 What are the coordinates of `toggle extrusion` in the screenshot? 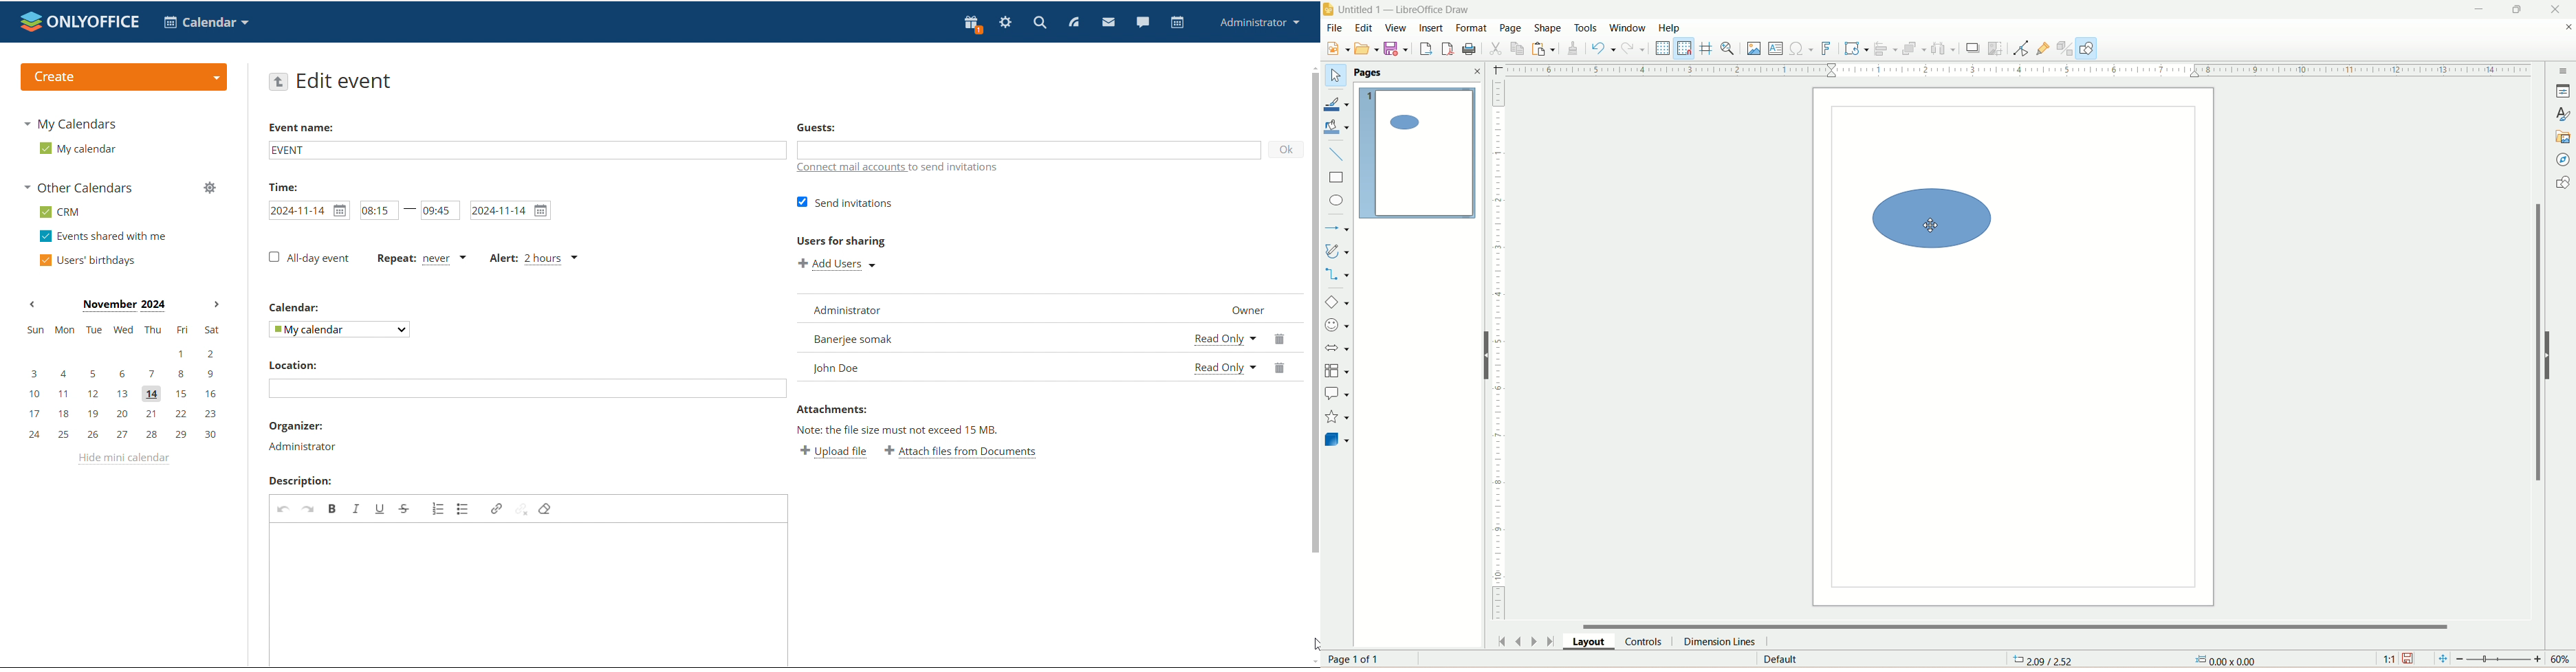 It's located at (2067, 49).